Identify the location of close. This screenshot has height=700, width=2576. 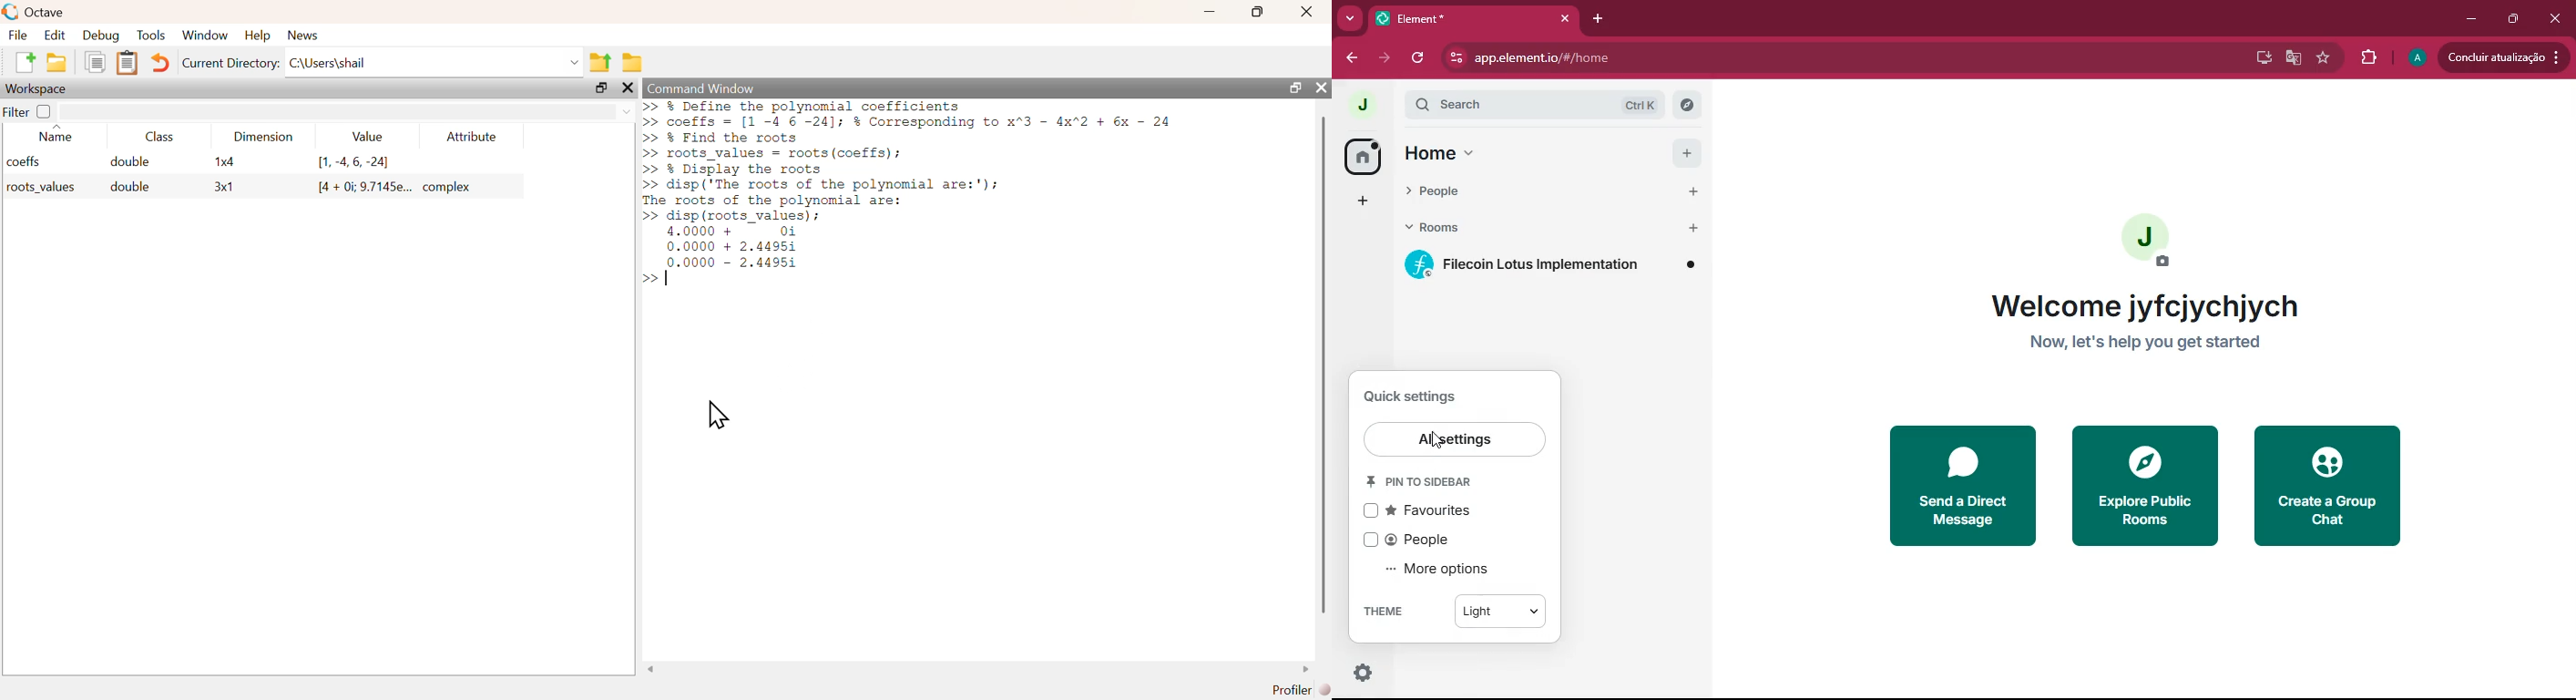
(629, 88).